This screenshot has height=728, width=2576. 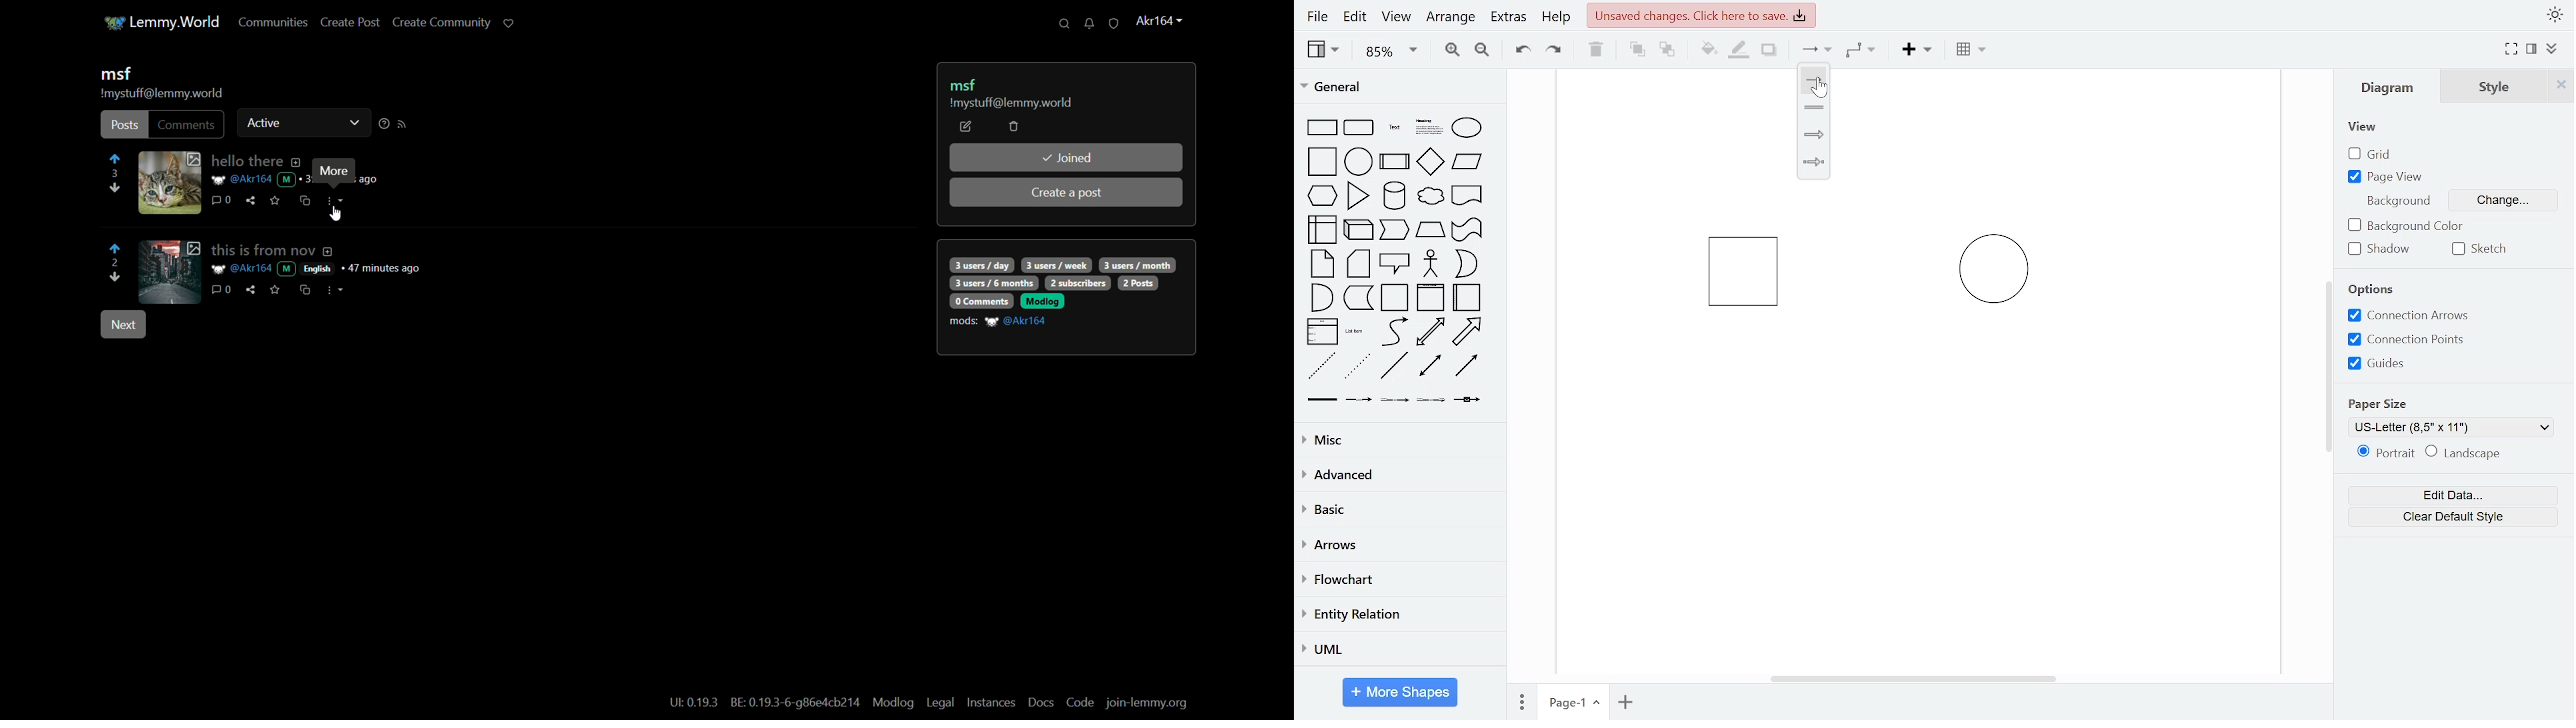 I want to click on note, so click(x=1324, y=263).